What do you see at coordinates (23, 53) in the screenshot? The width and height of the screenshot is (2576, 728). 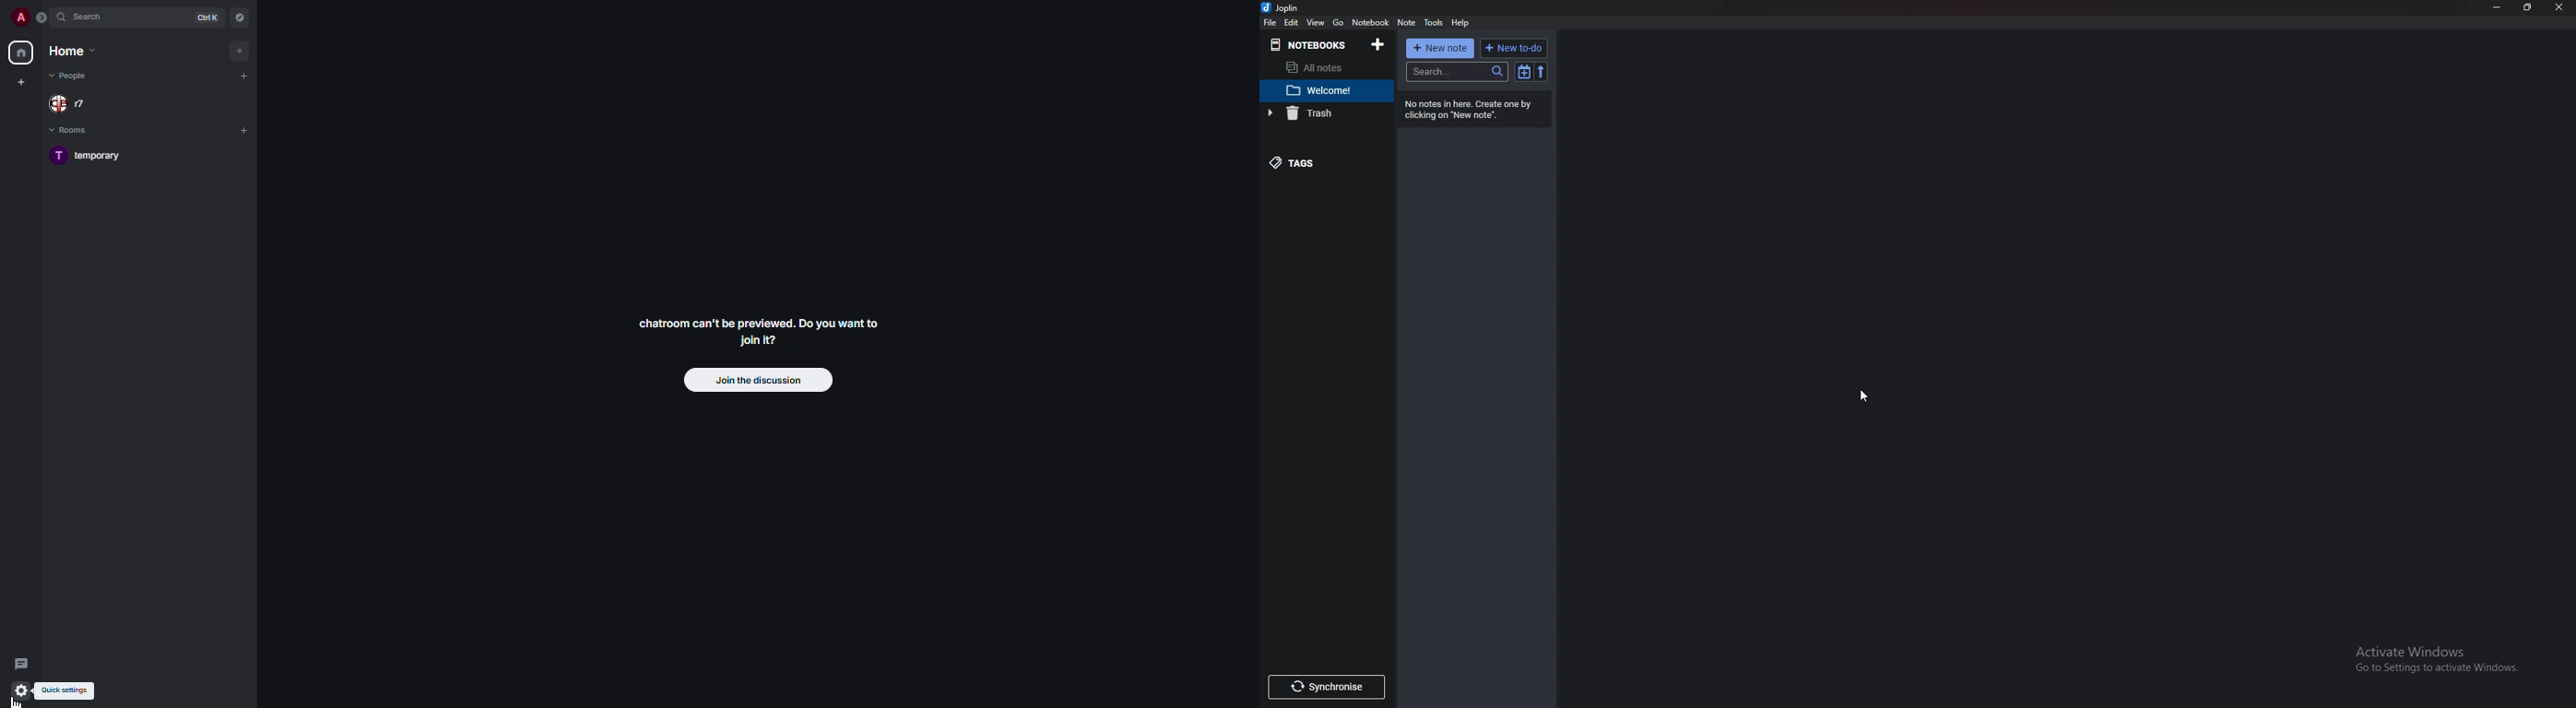 I see `home` at bounding box center [23, 53].